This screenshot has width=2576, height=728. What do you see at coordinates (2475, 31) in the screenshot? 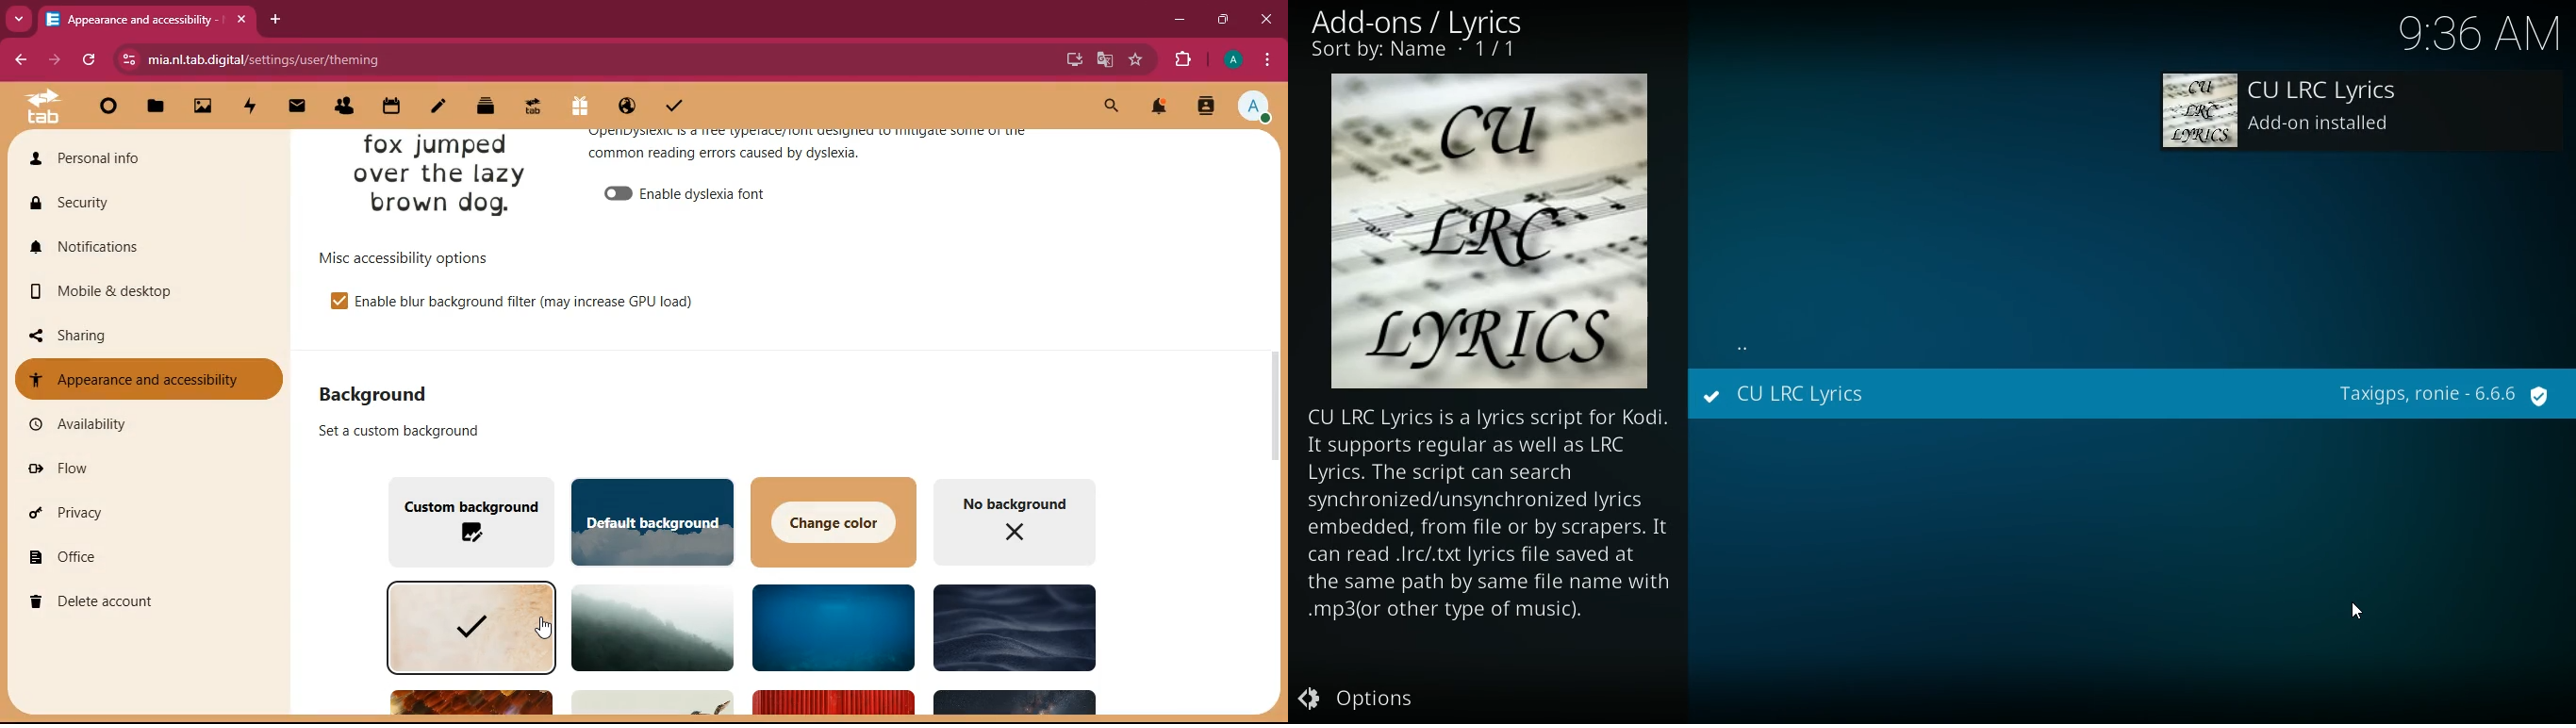
I see `Time - 9:35AM` at bounding box center [2475, 31].